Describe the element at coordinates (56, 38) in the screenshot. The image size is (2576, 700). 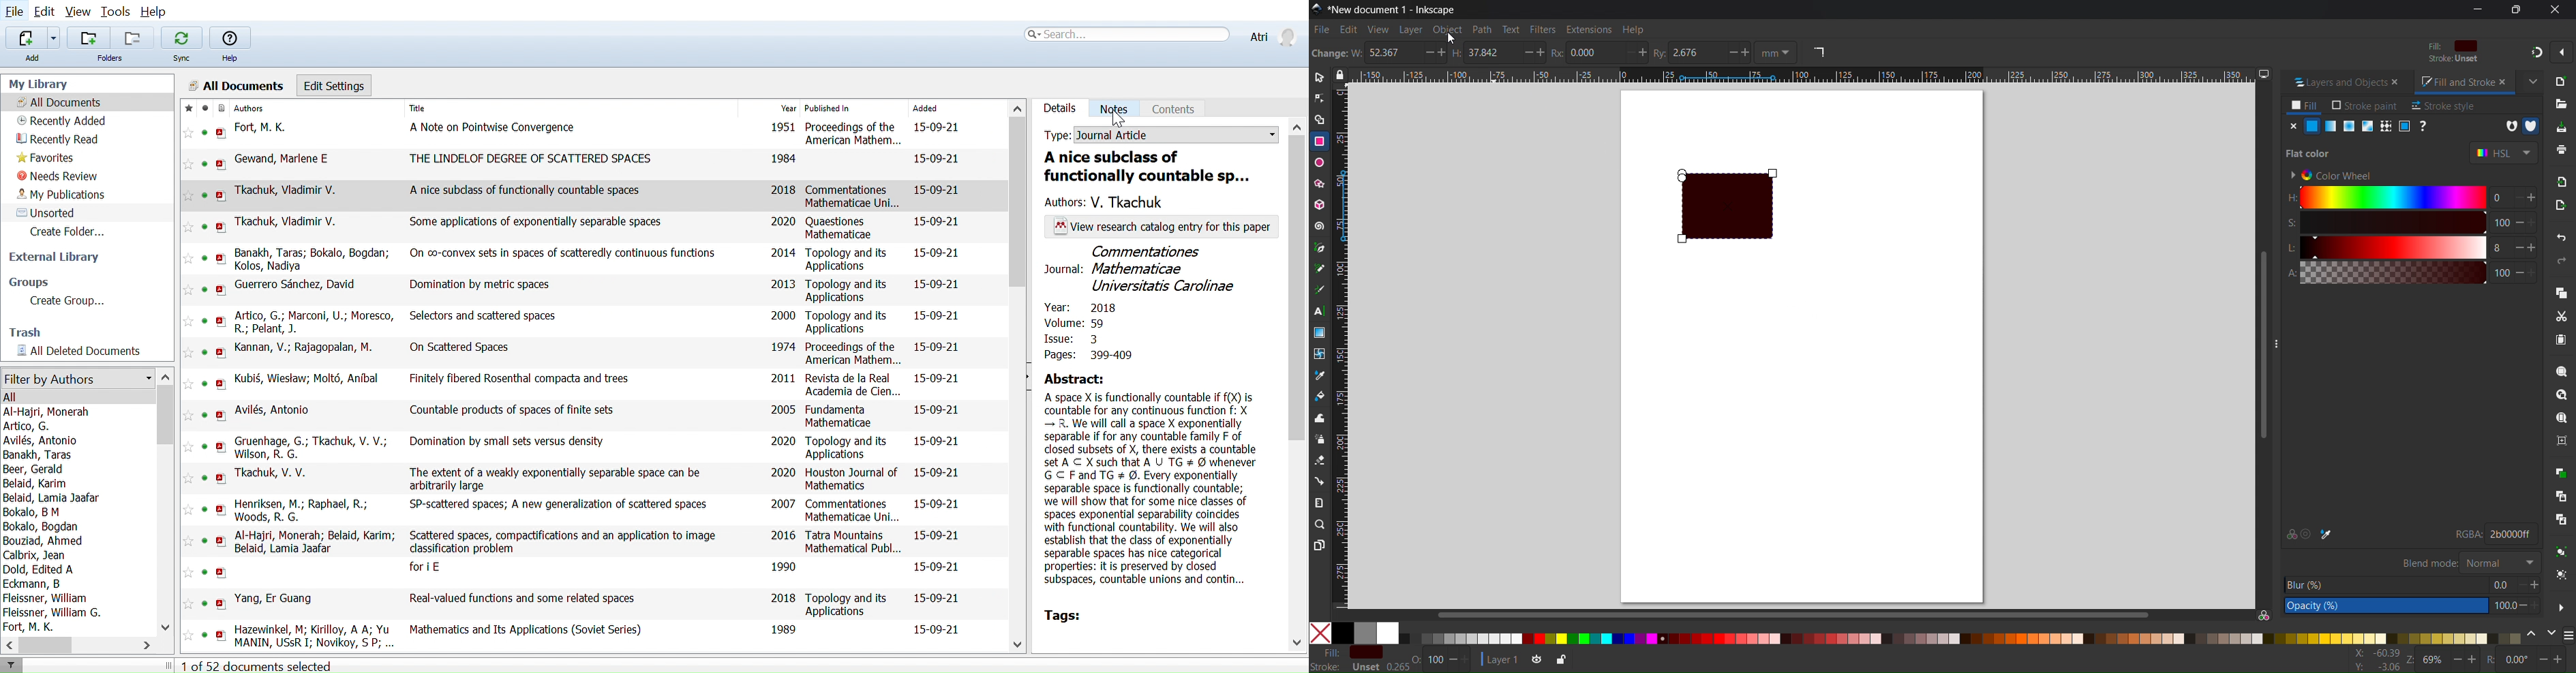
I see `Add files options` at that location.